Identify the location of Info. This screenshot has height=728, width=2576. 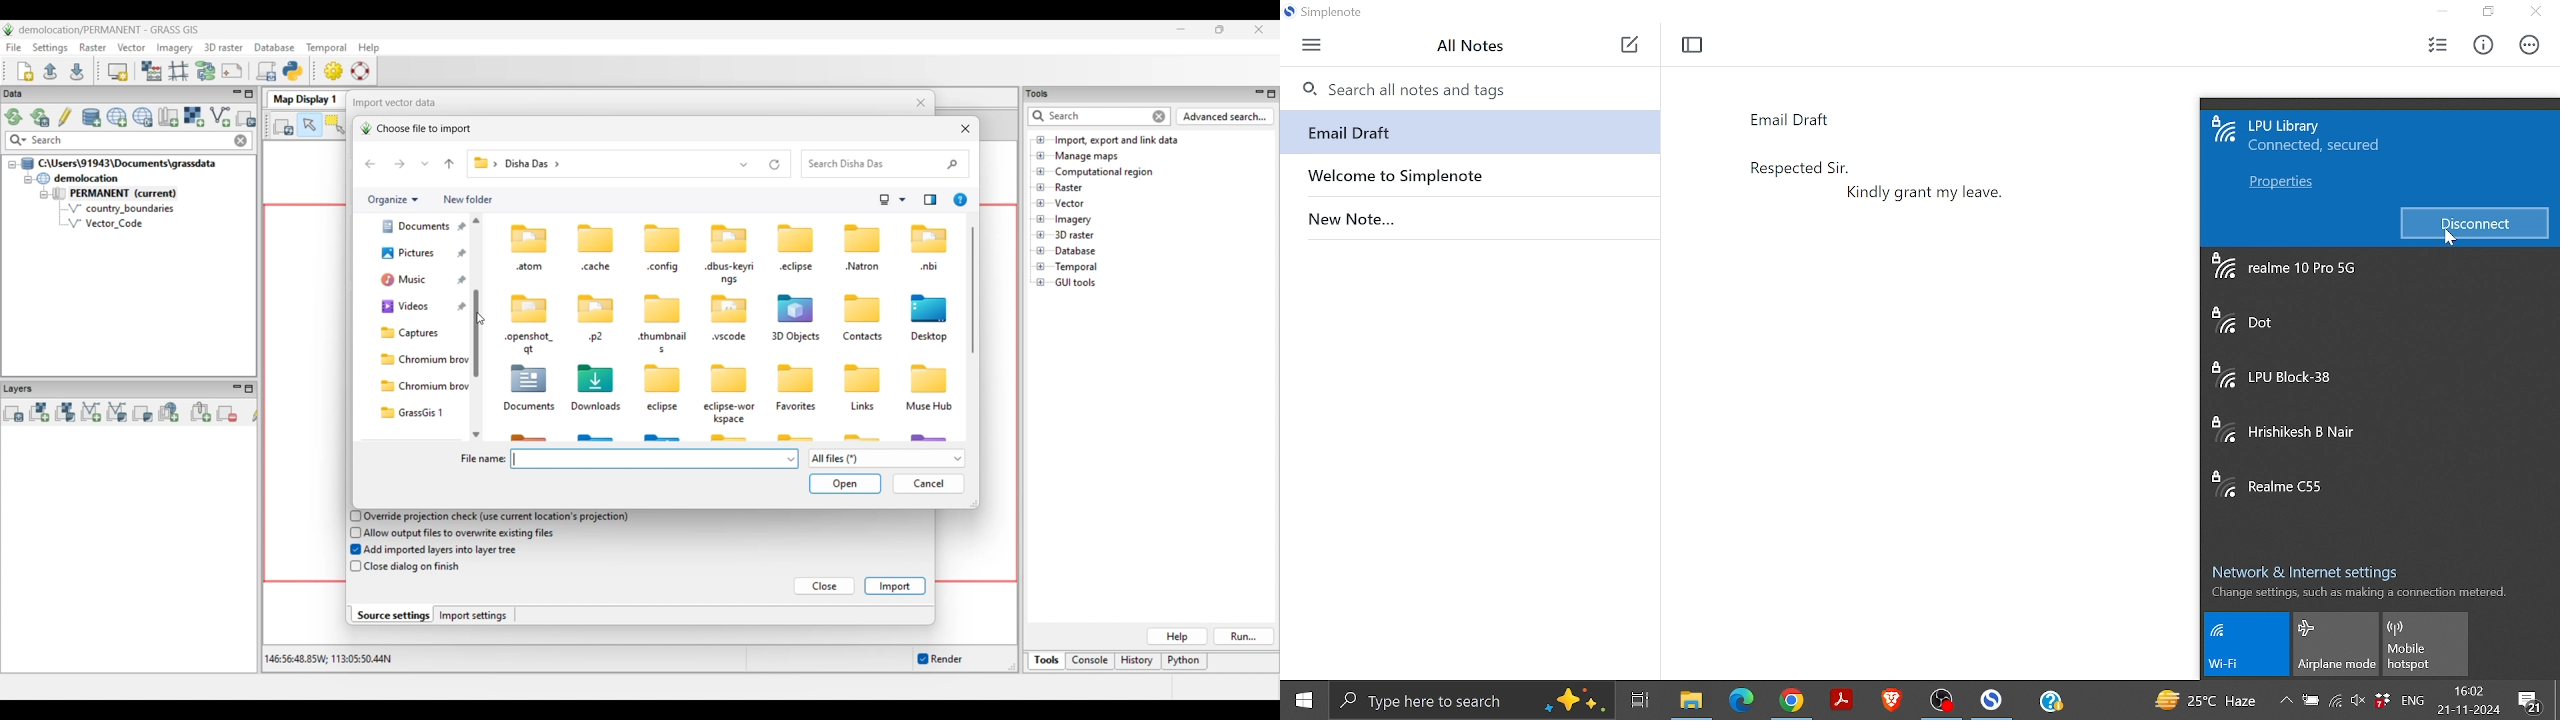
(2482, 46).